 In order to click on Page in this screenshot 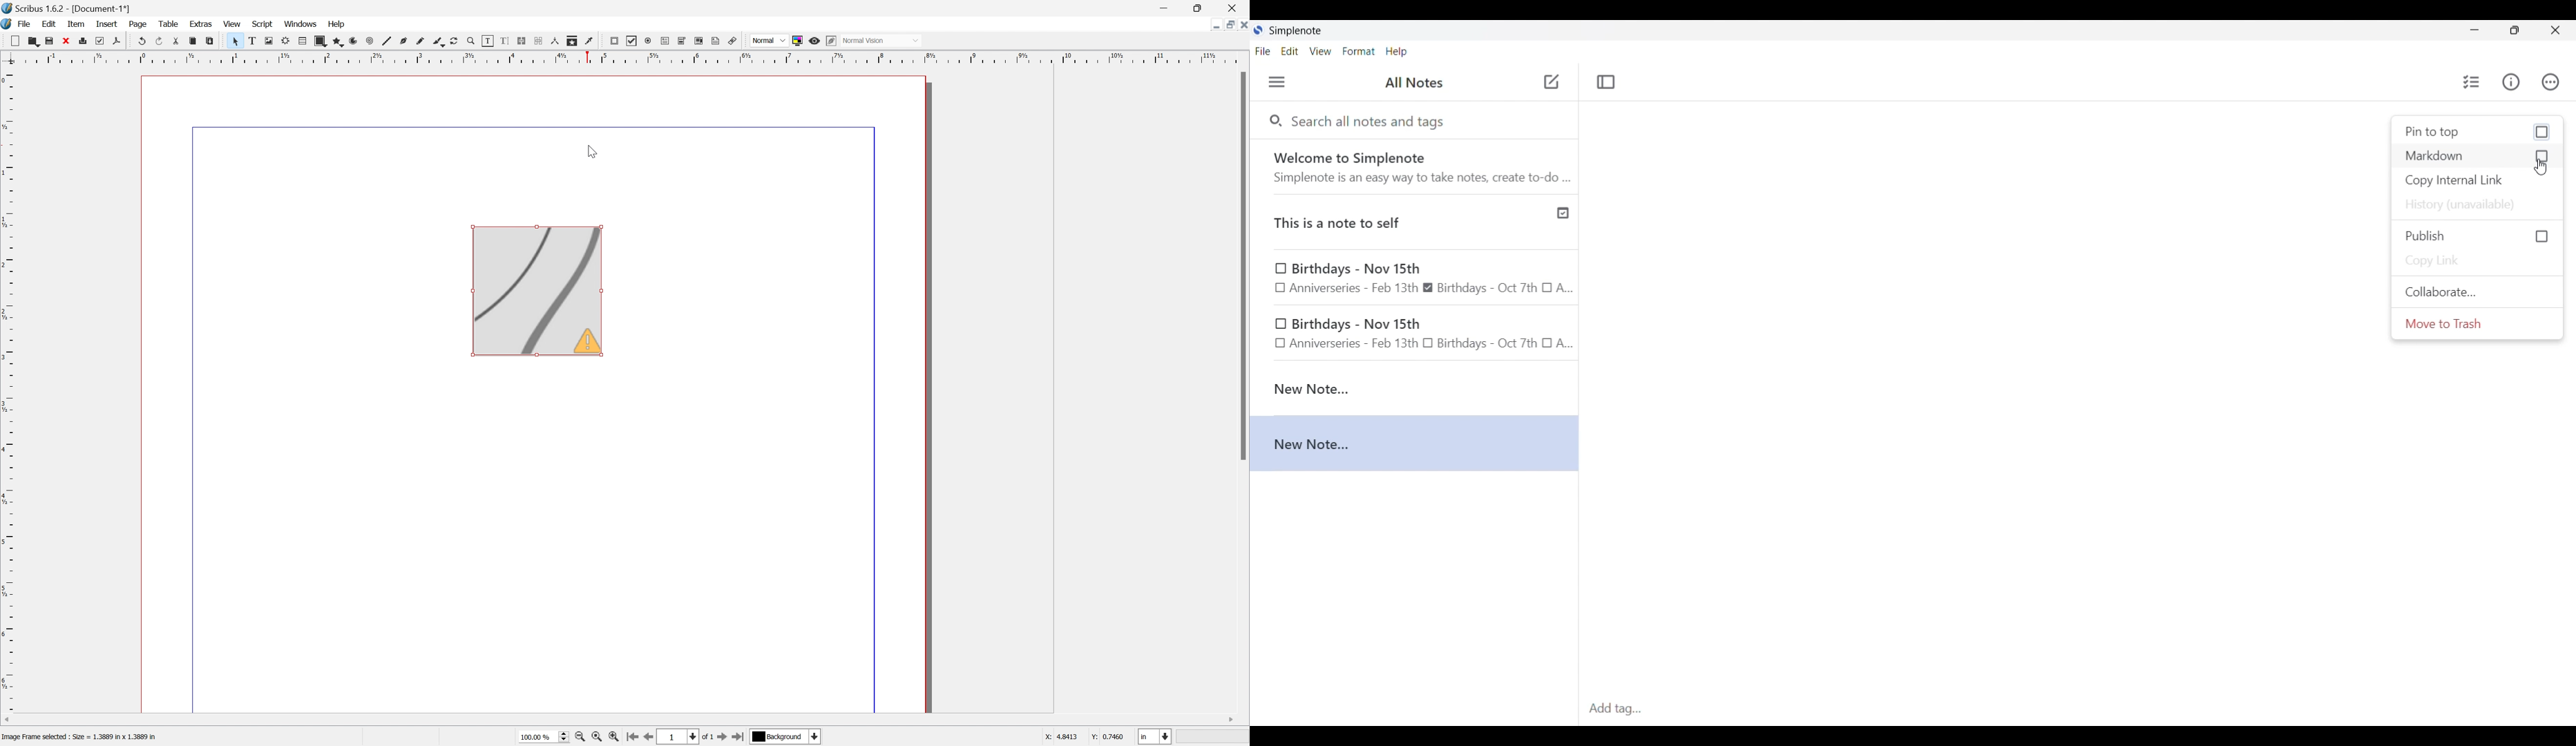, I will do `click(137, 24)`.